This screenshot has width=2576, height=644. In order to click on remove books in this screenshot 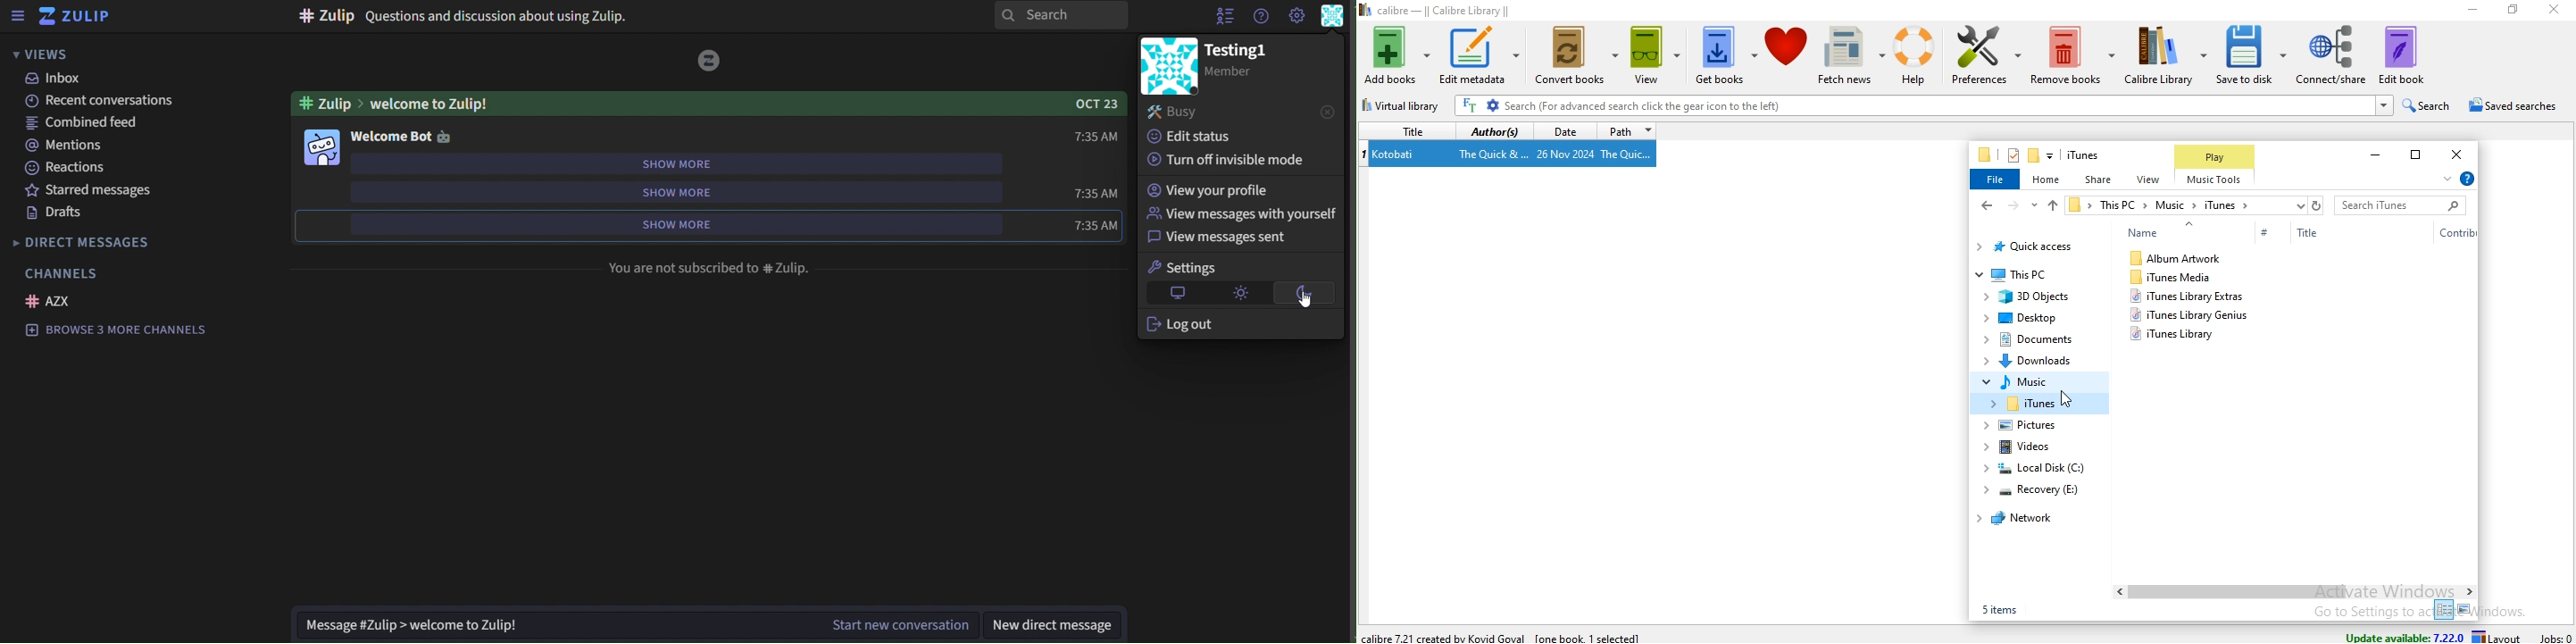, I will do `click(2072, 54)`.